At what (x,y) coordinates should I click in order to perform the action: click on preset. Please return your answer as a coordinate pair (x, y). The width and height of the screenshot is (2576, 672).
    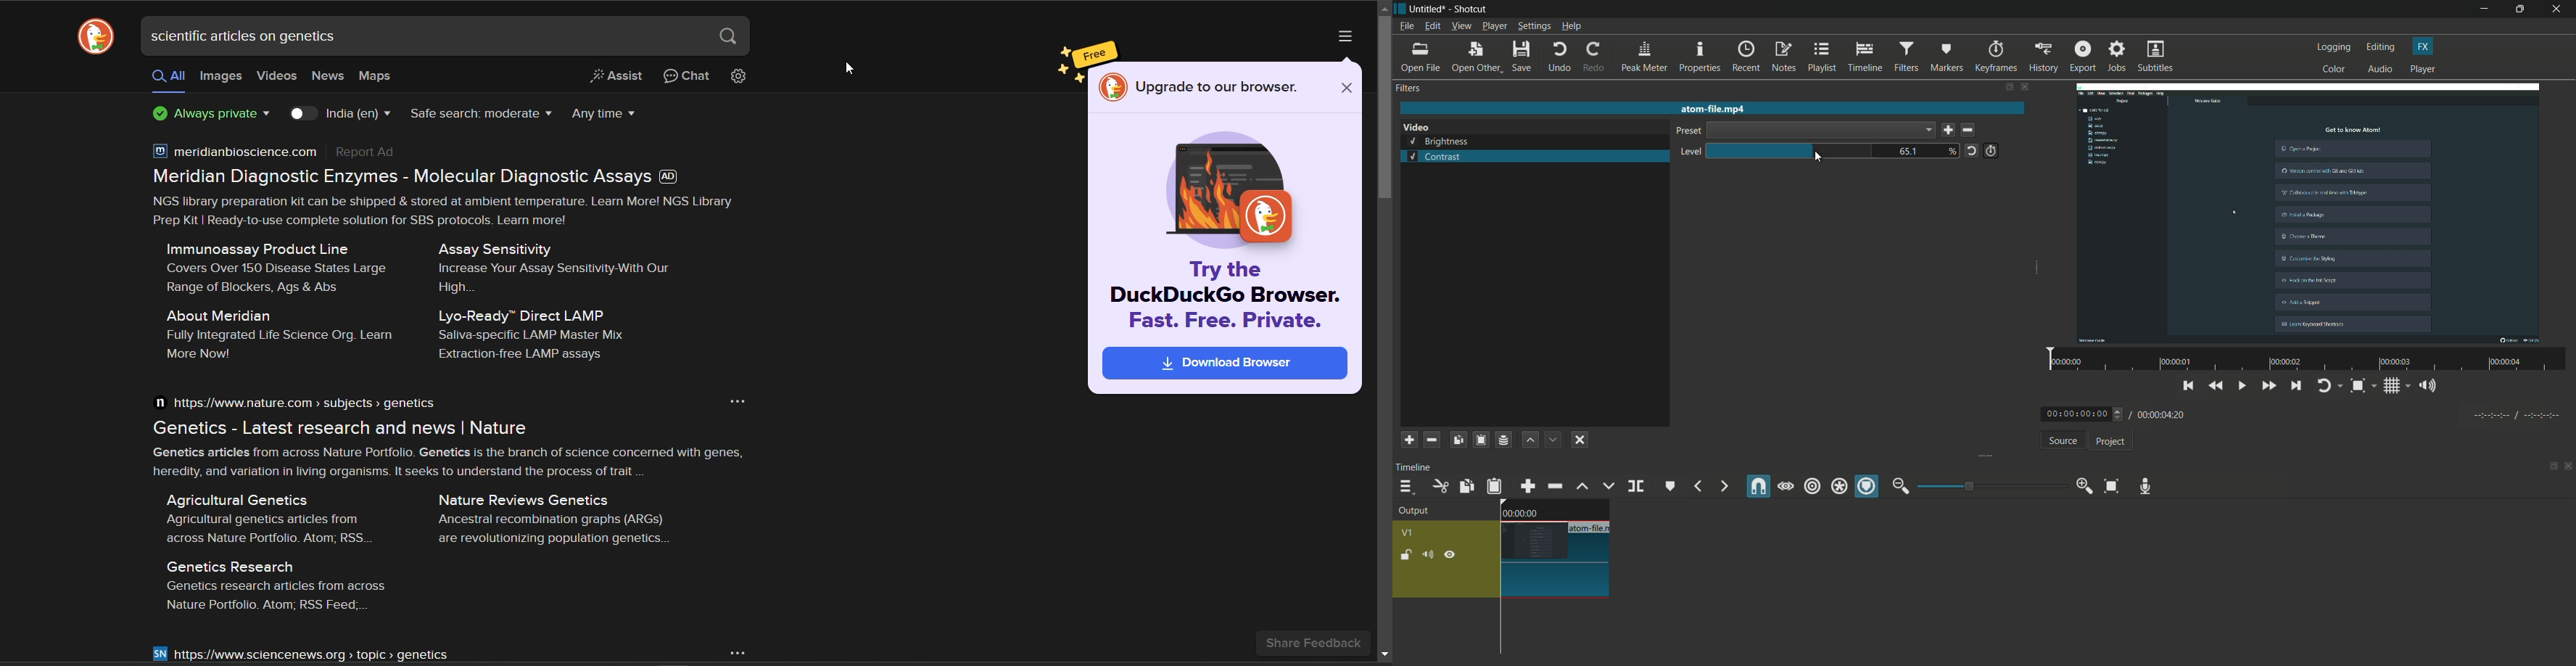
    Looking at the image, I should click on (1686, 132).